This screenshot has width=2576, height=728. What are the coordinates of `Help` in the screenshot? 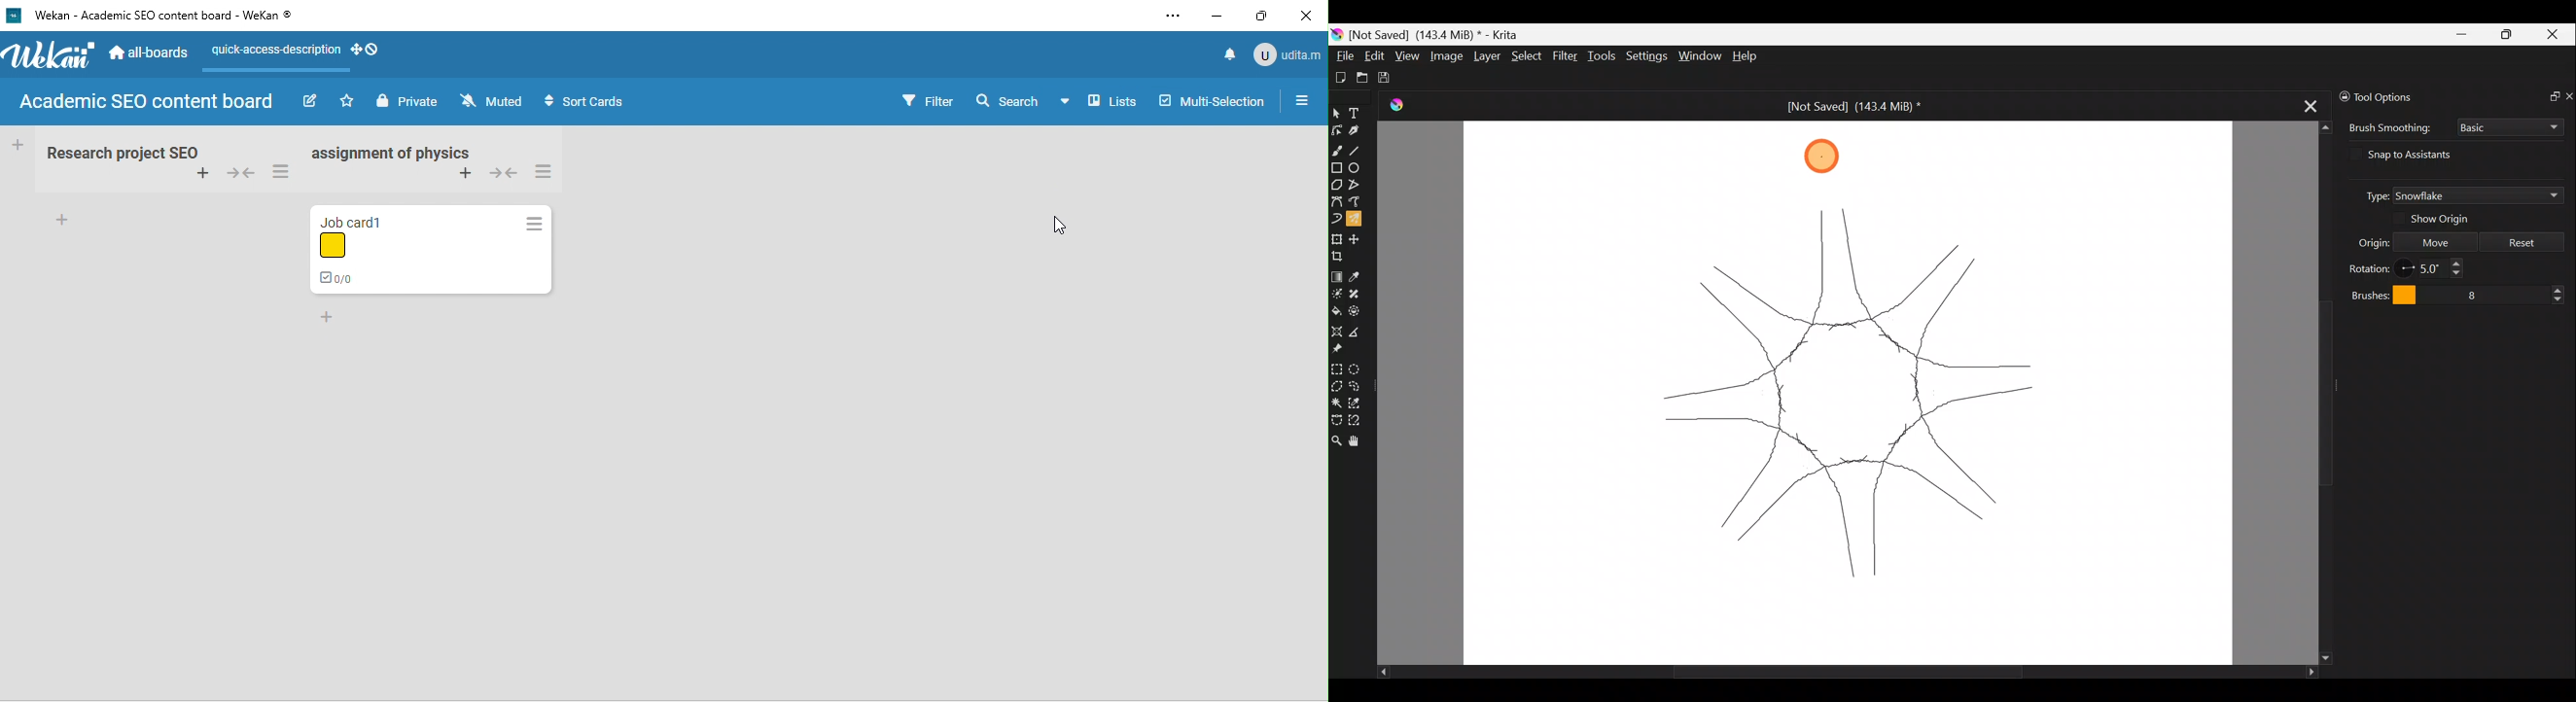 It's located at (1754, 56).